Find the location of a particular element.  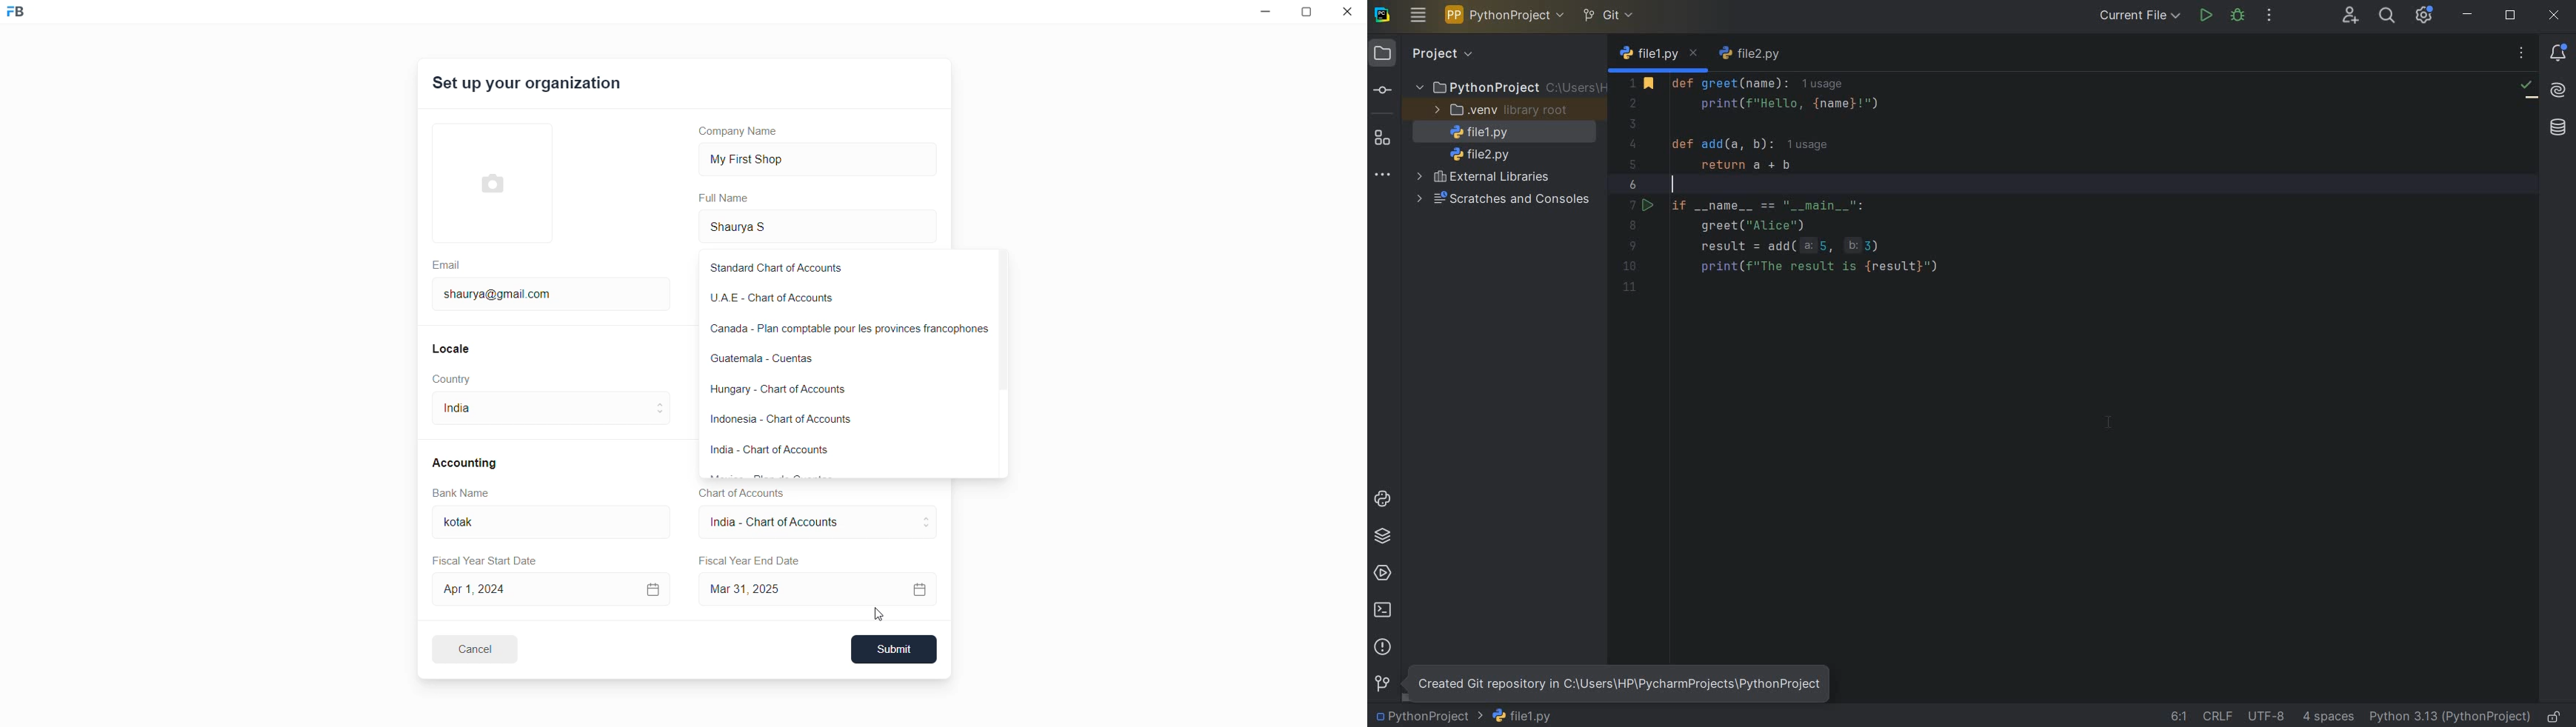

problems is located at coordinates (1383, 647).